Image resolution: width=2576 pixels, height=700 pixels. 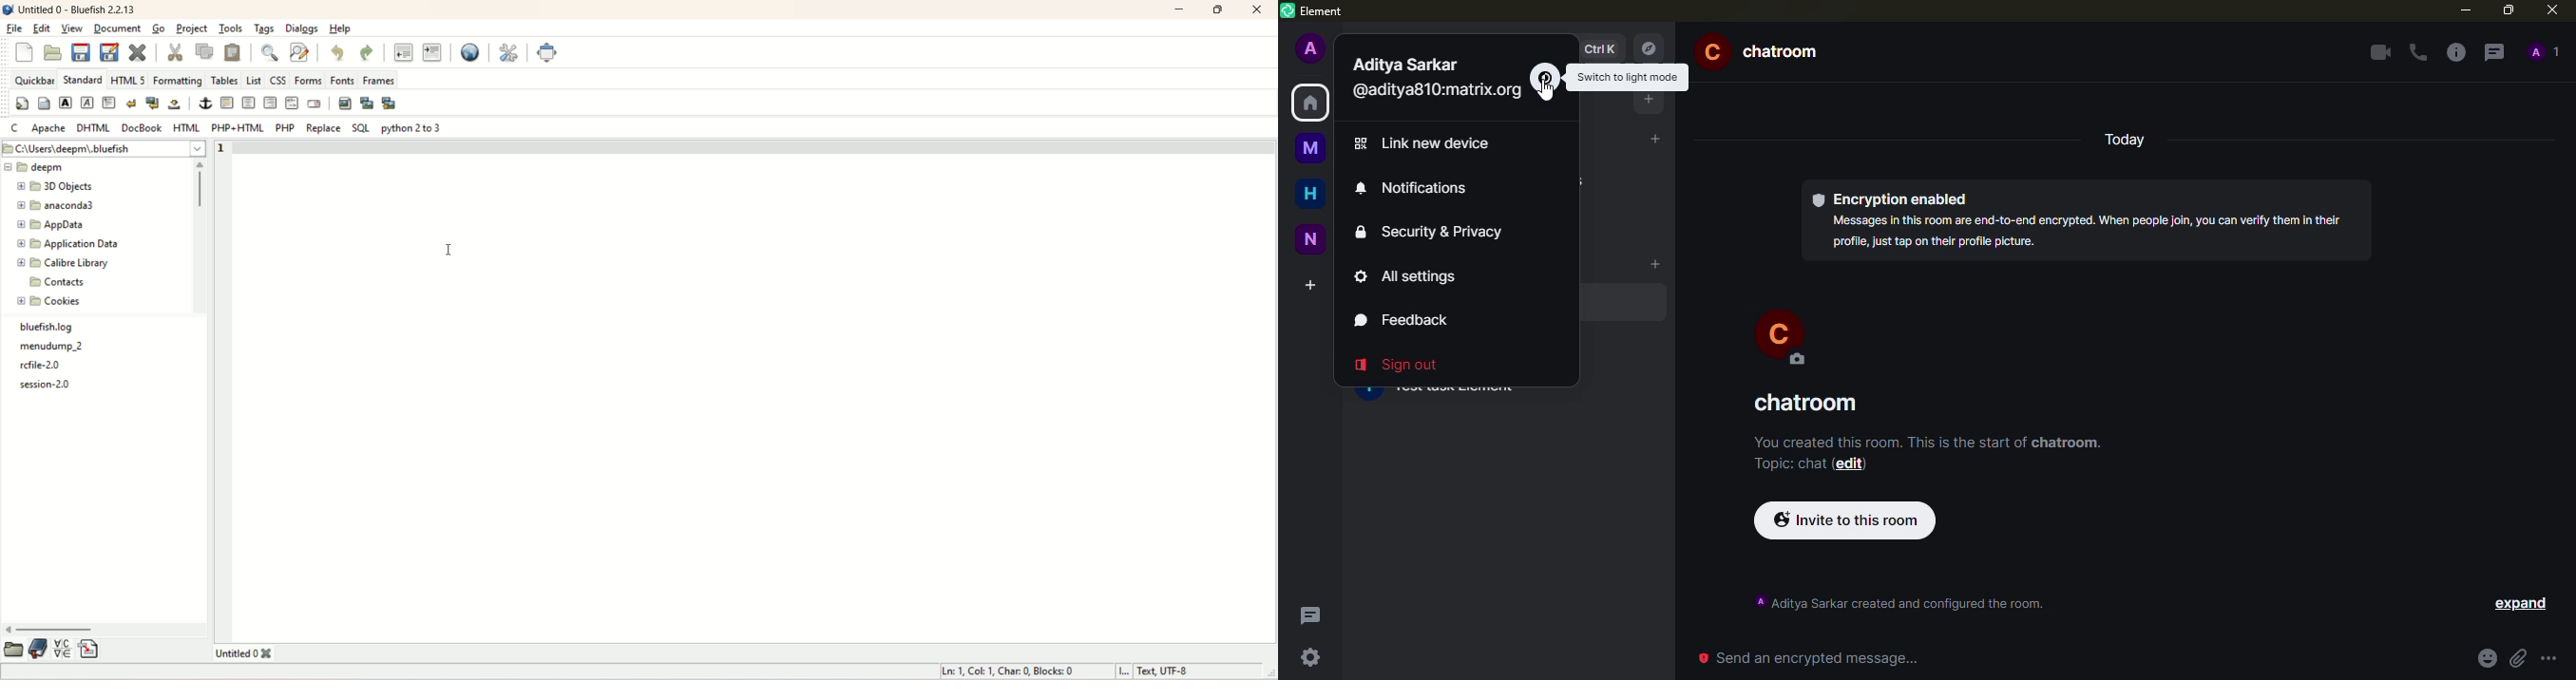 What do you see at coordinates (47, 356) in the screenshot?
I see `text` at bounding box center [47, 356].